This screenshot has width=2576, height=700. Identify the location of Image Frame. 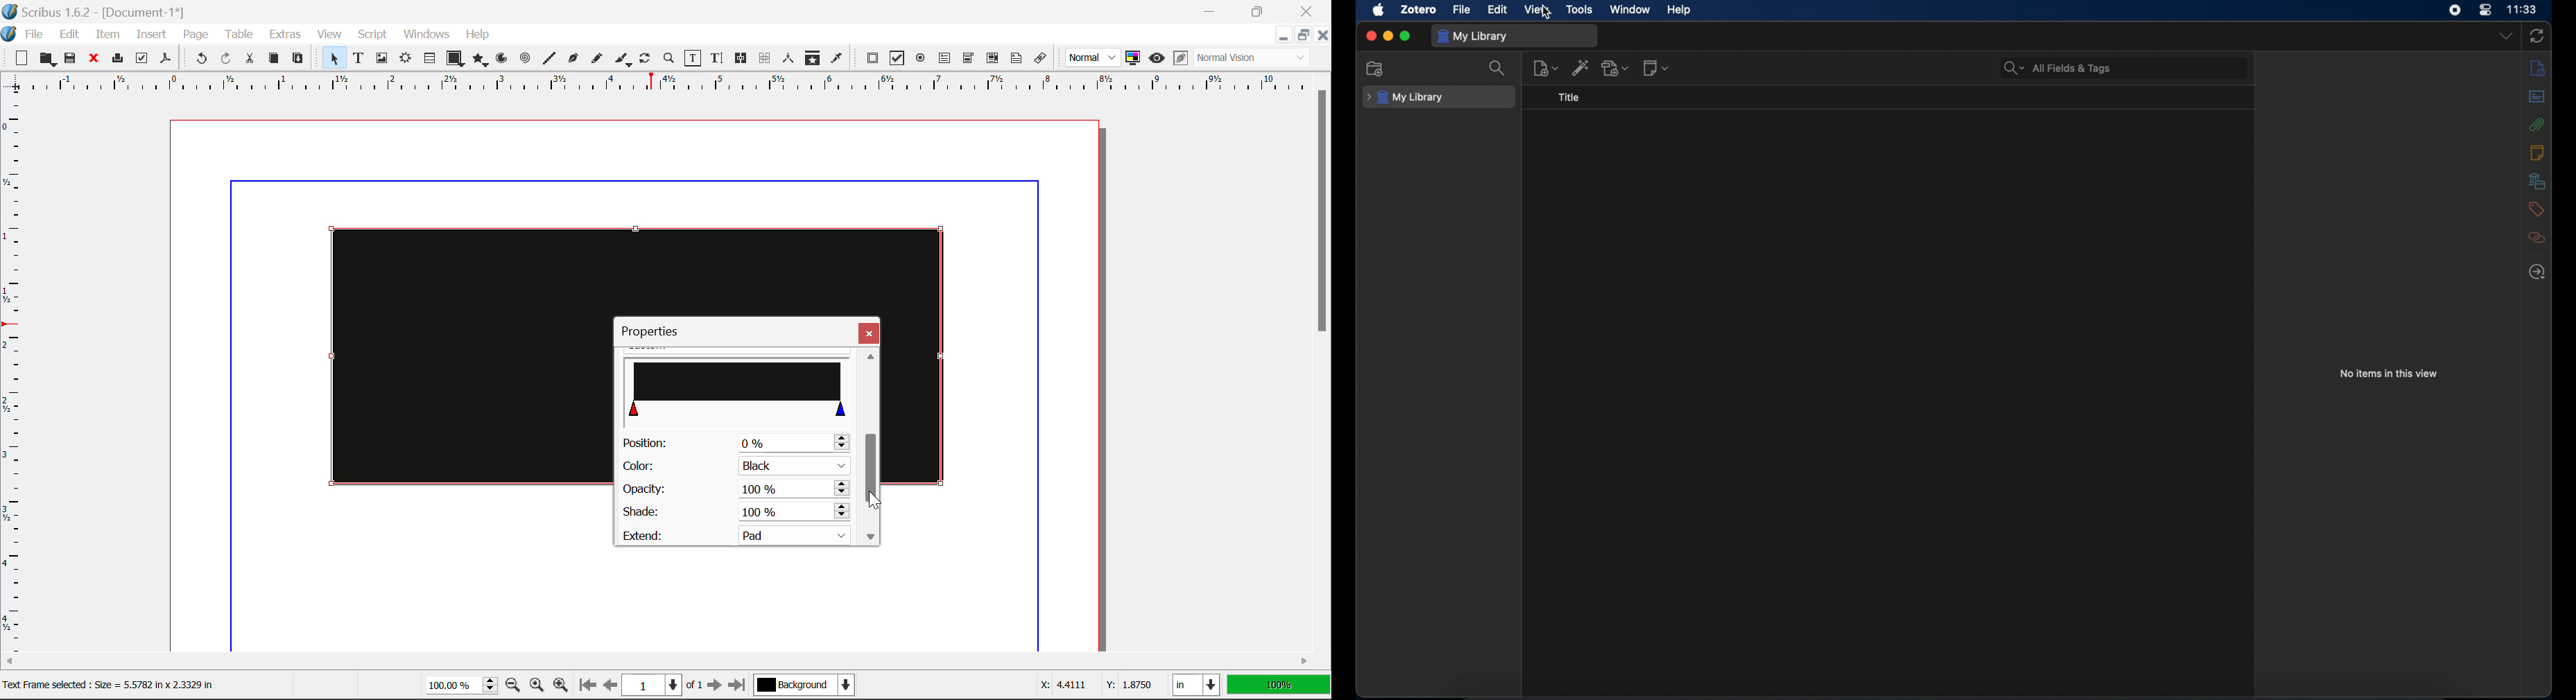
(381, 60).